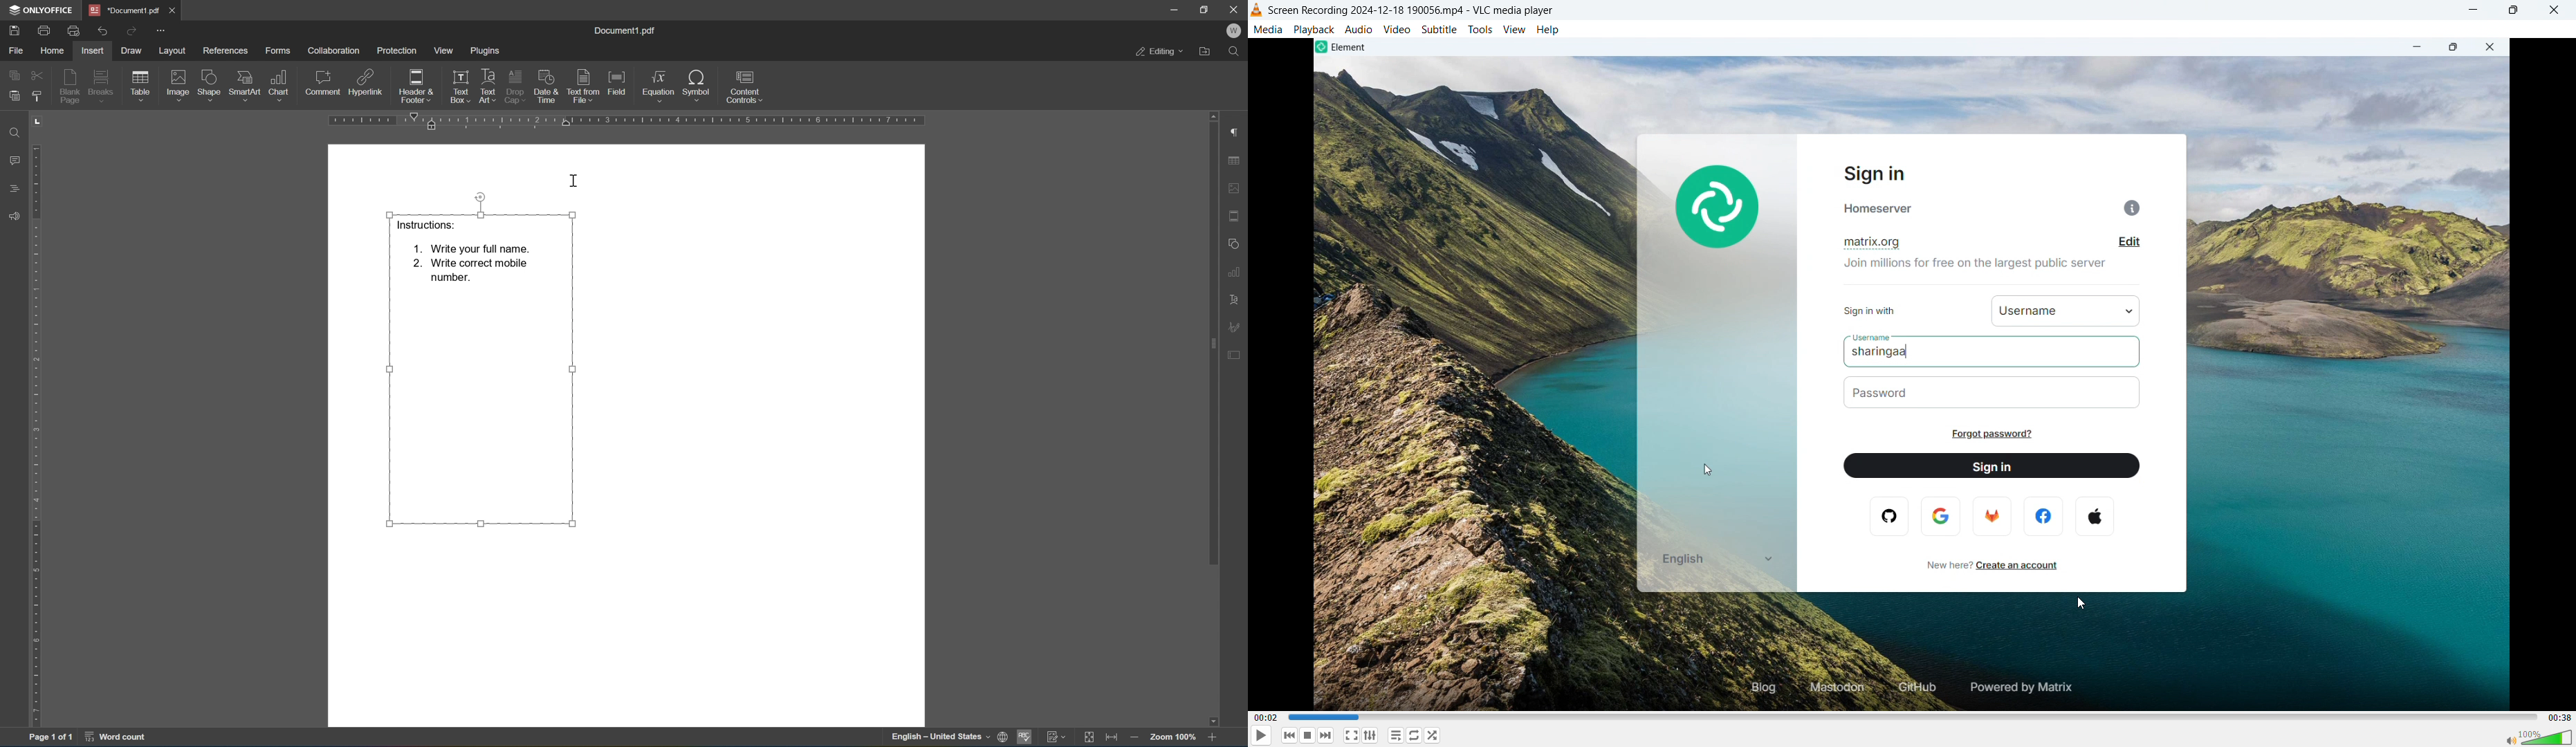  What do you see at coordinates (1415, 735) in the screenshot?
I see `Toggle between loop all, loop one & no loop ` at bounding box center [1415, 735].